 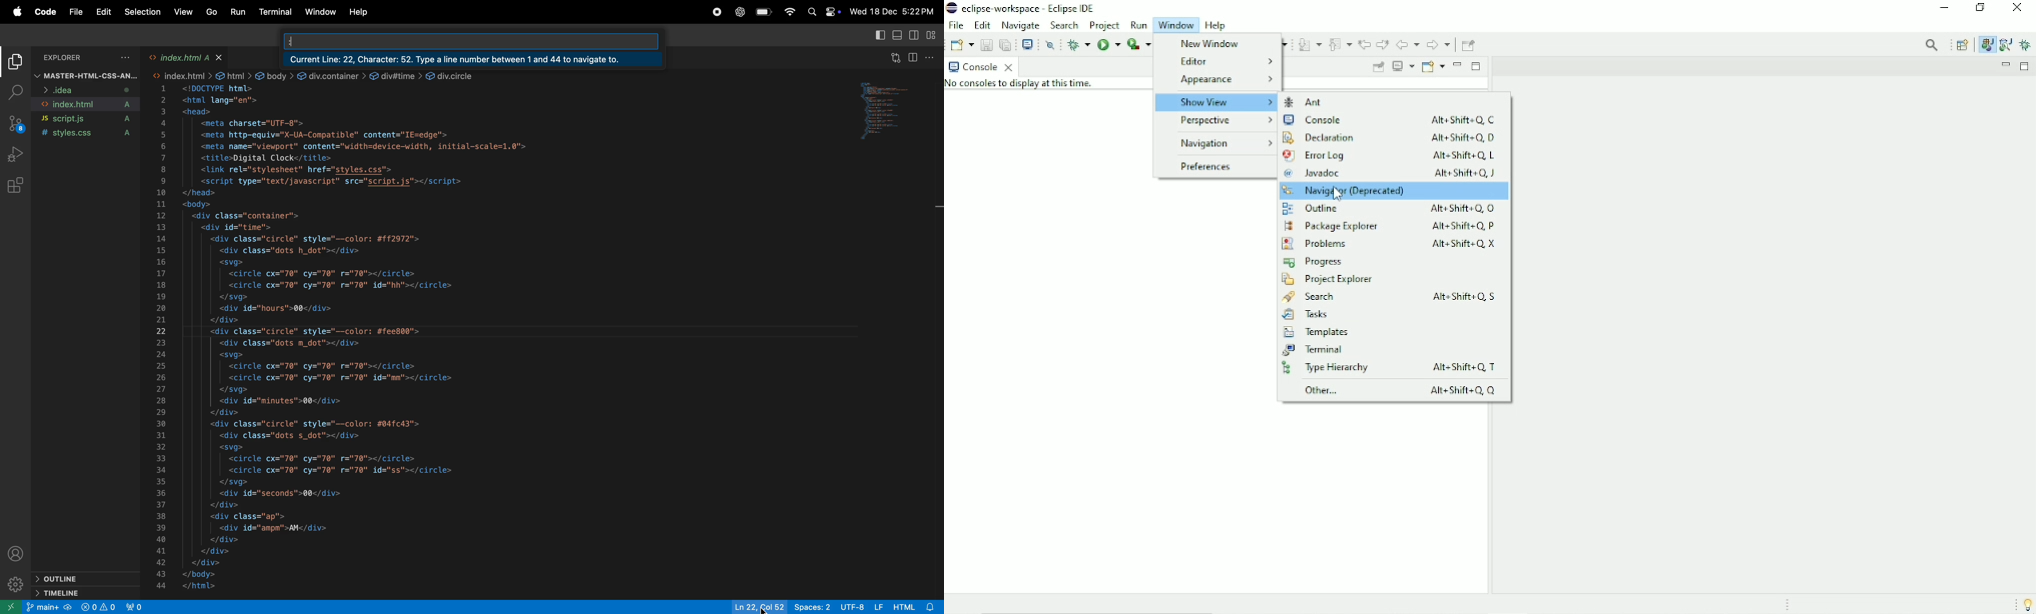 What do you see at coordinates (222, 56) in the screenshot?
I see `close` at bounding box center [222, 56].